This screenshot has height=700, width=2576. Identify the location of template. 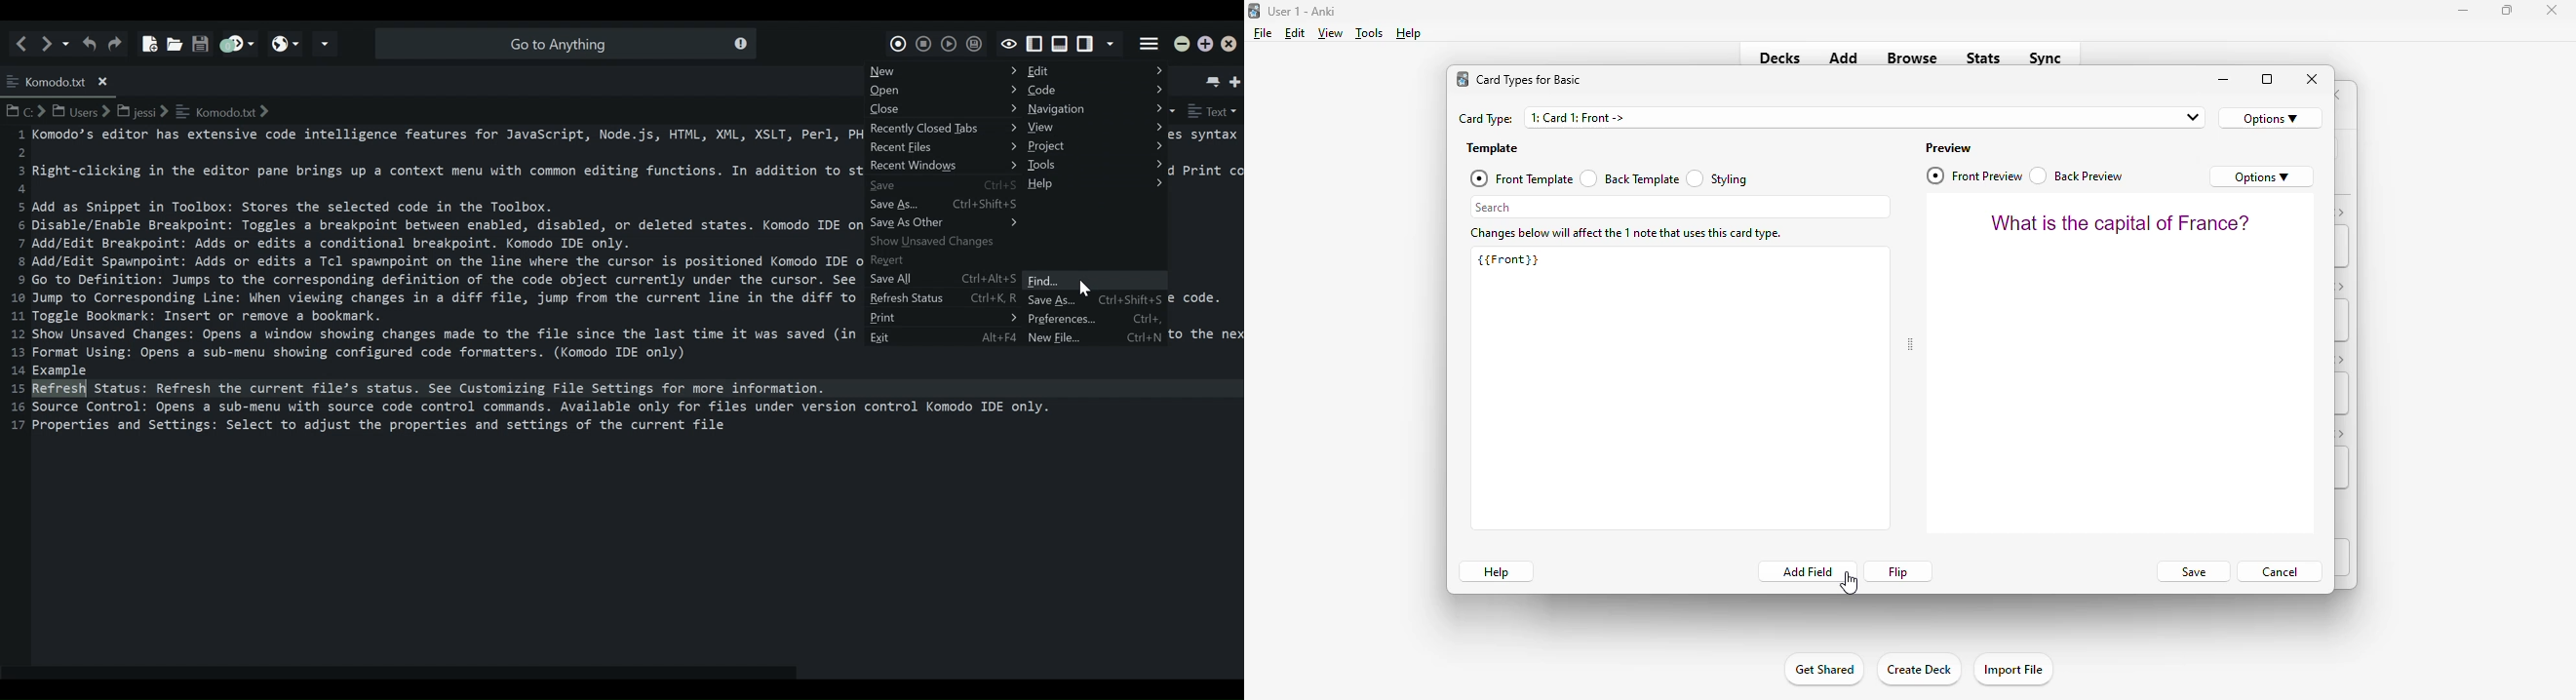
(1493, 149).